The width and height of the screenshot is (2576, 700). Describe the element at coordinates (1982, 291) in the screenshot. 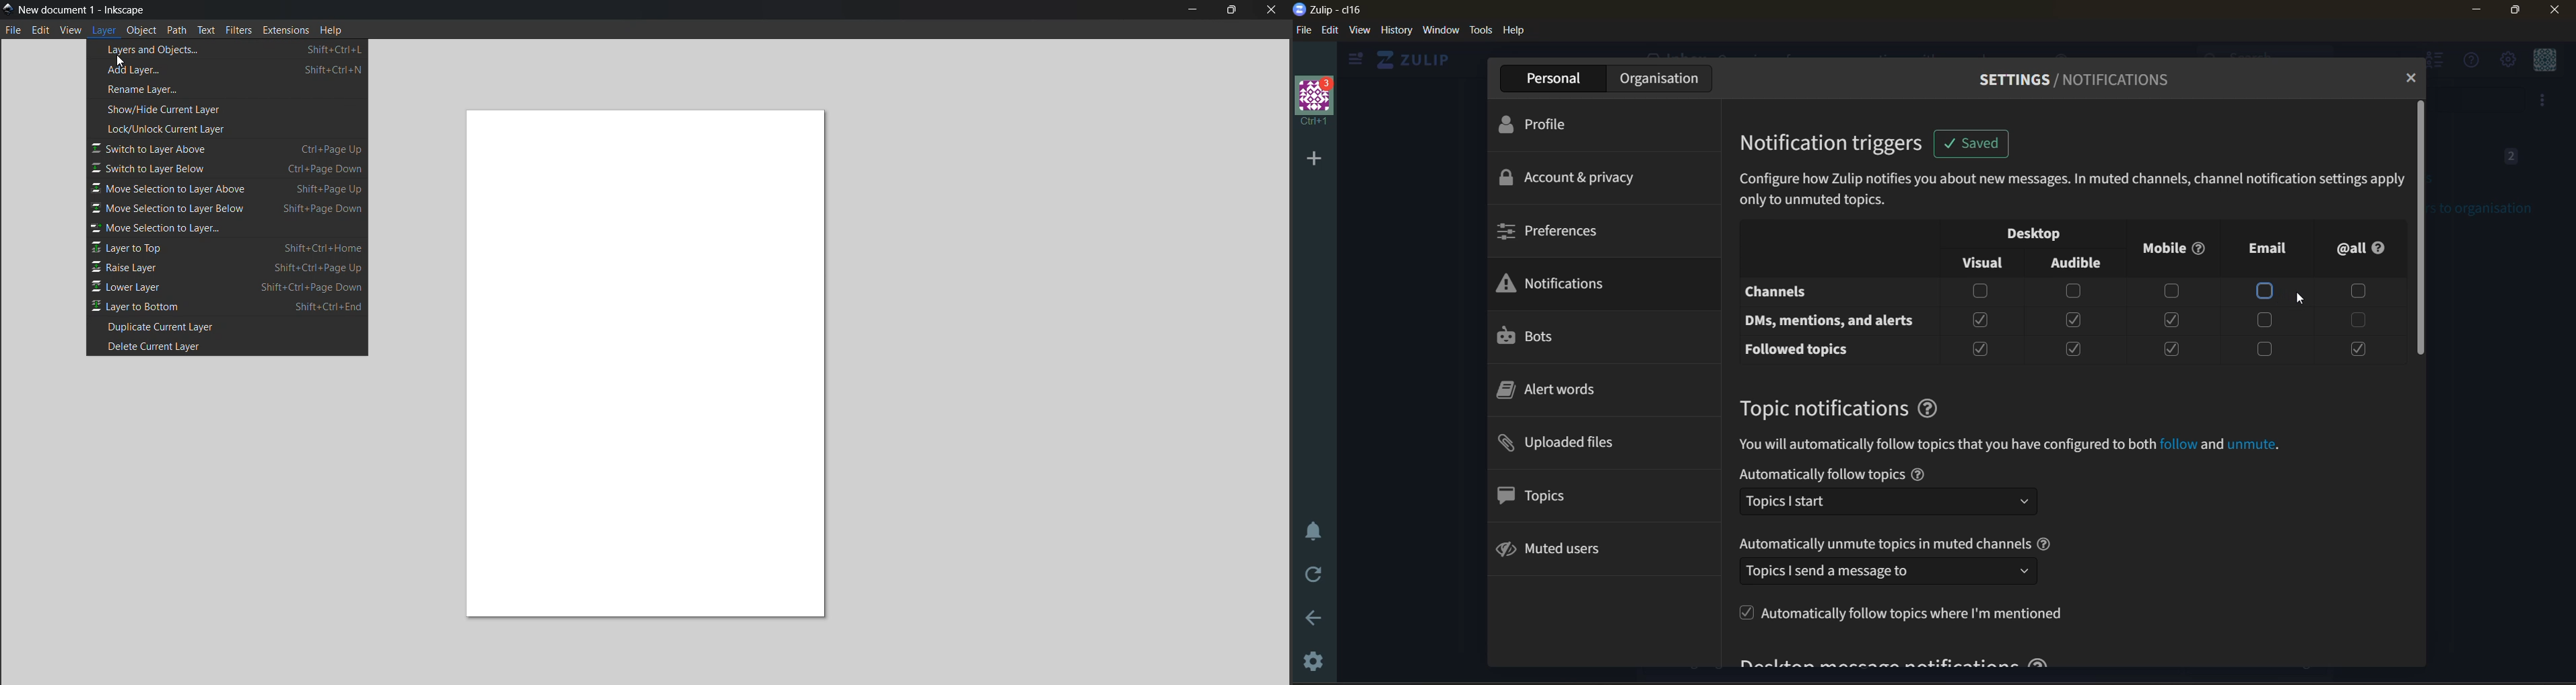

I see `checkbox` at that location.